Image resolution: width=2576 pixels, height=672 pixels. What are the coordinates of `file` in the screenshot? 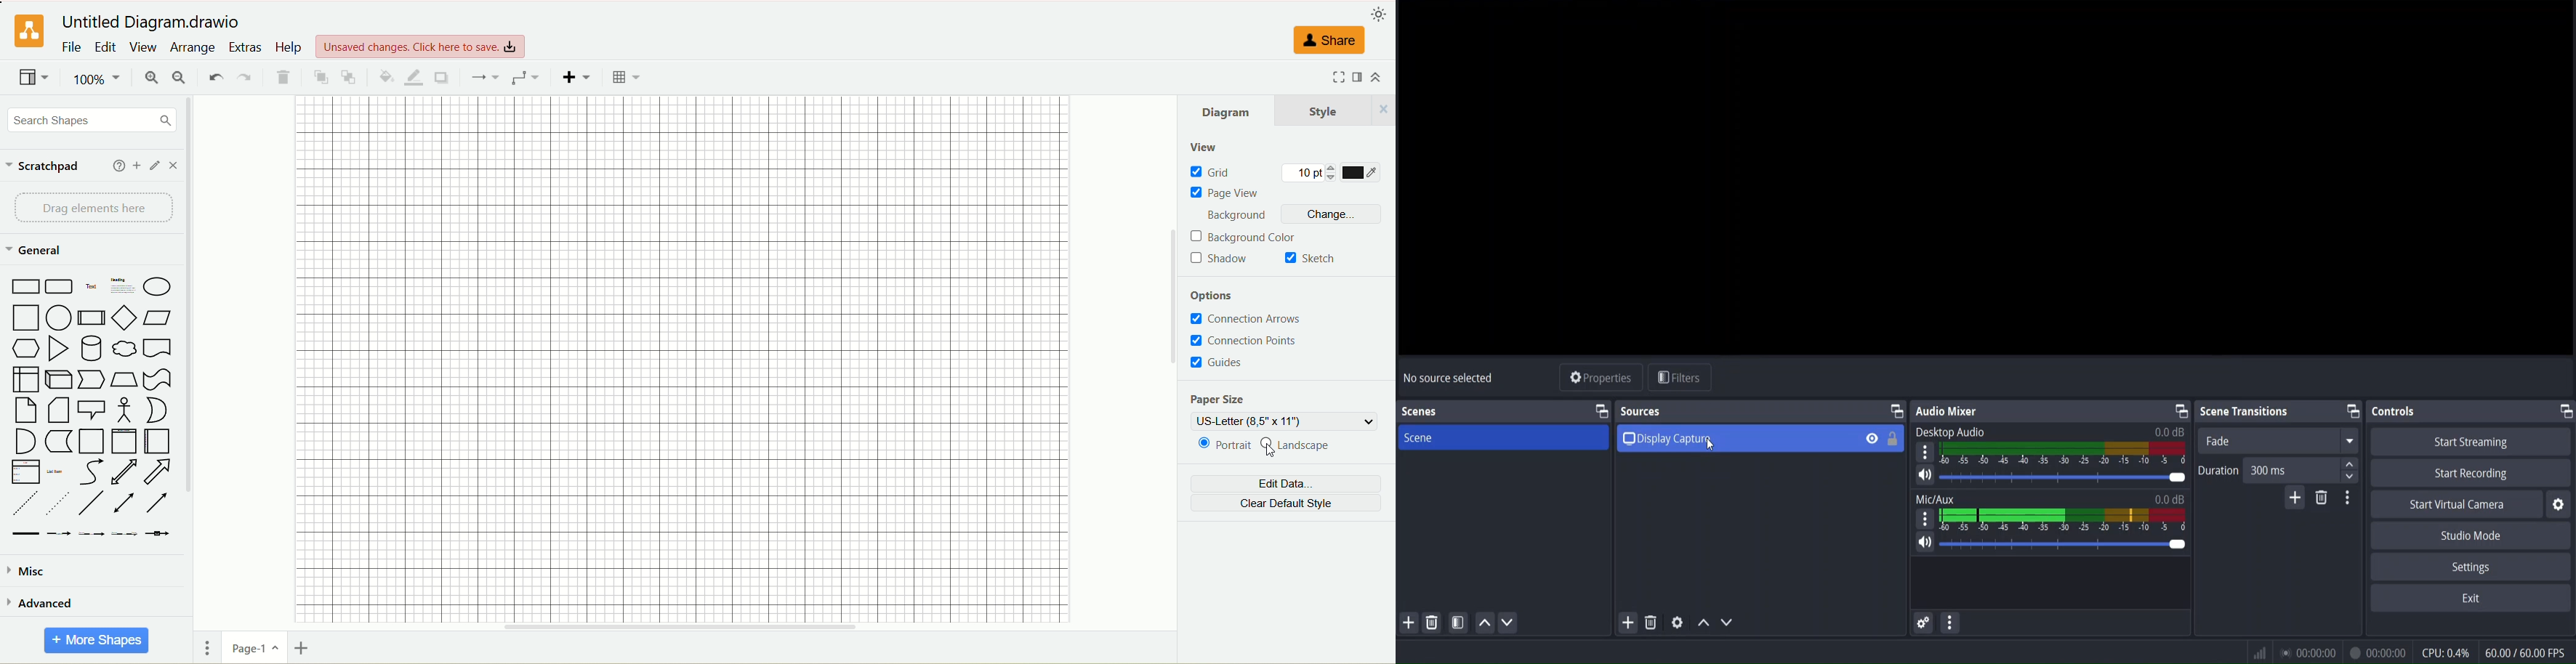 It's located at (71, 47).